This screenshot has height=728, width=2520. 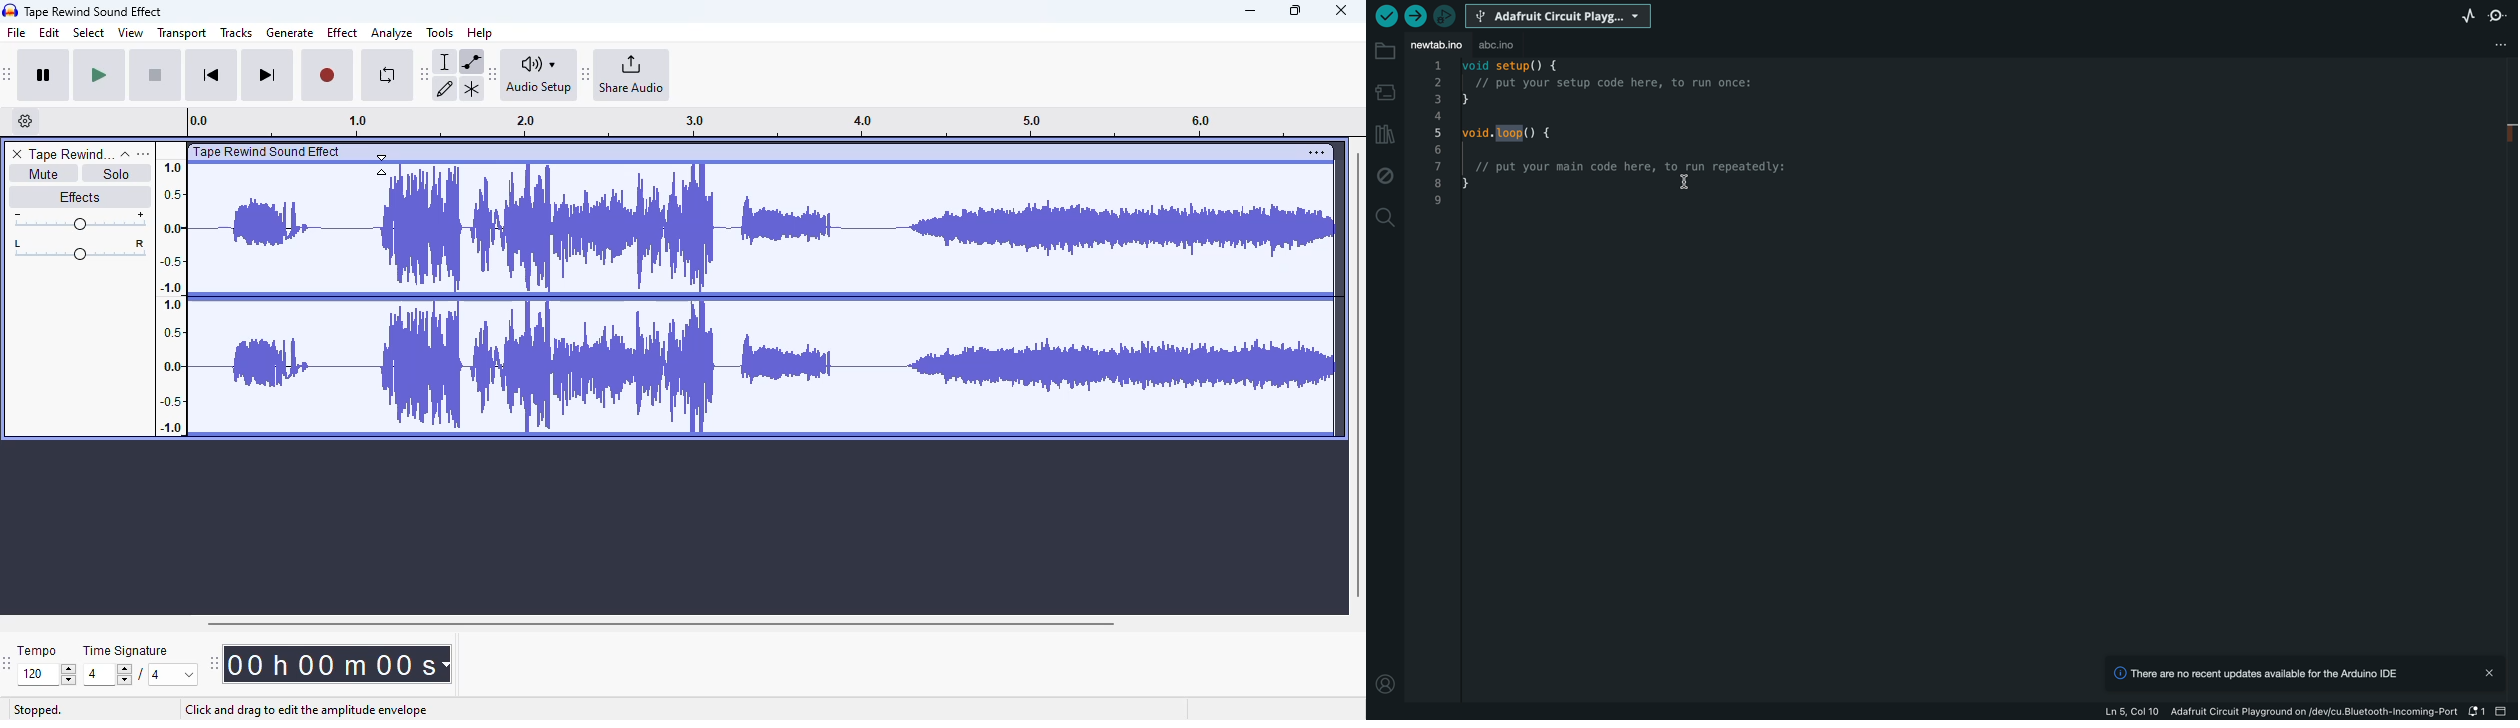 What do you see at coordinates (1357, 372) in the screenshot?
I see `vertical scroll bar` at bounding box center [1357, 372].